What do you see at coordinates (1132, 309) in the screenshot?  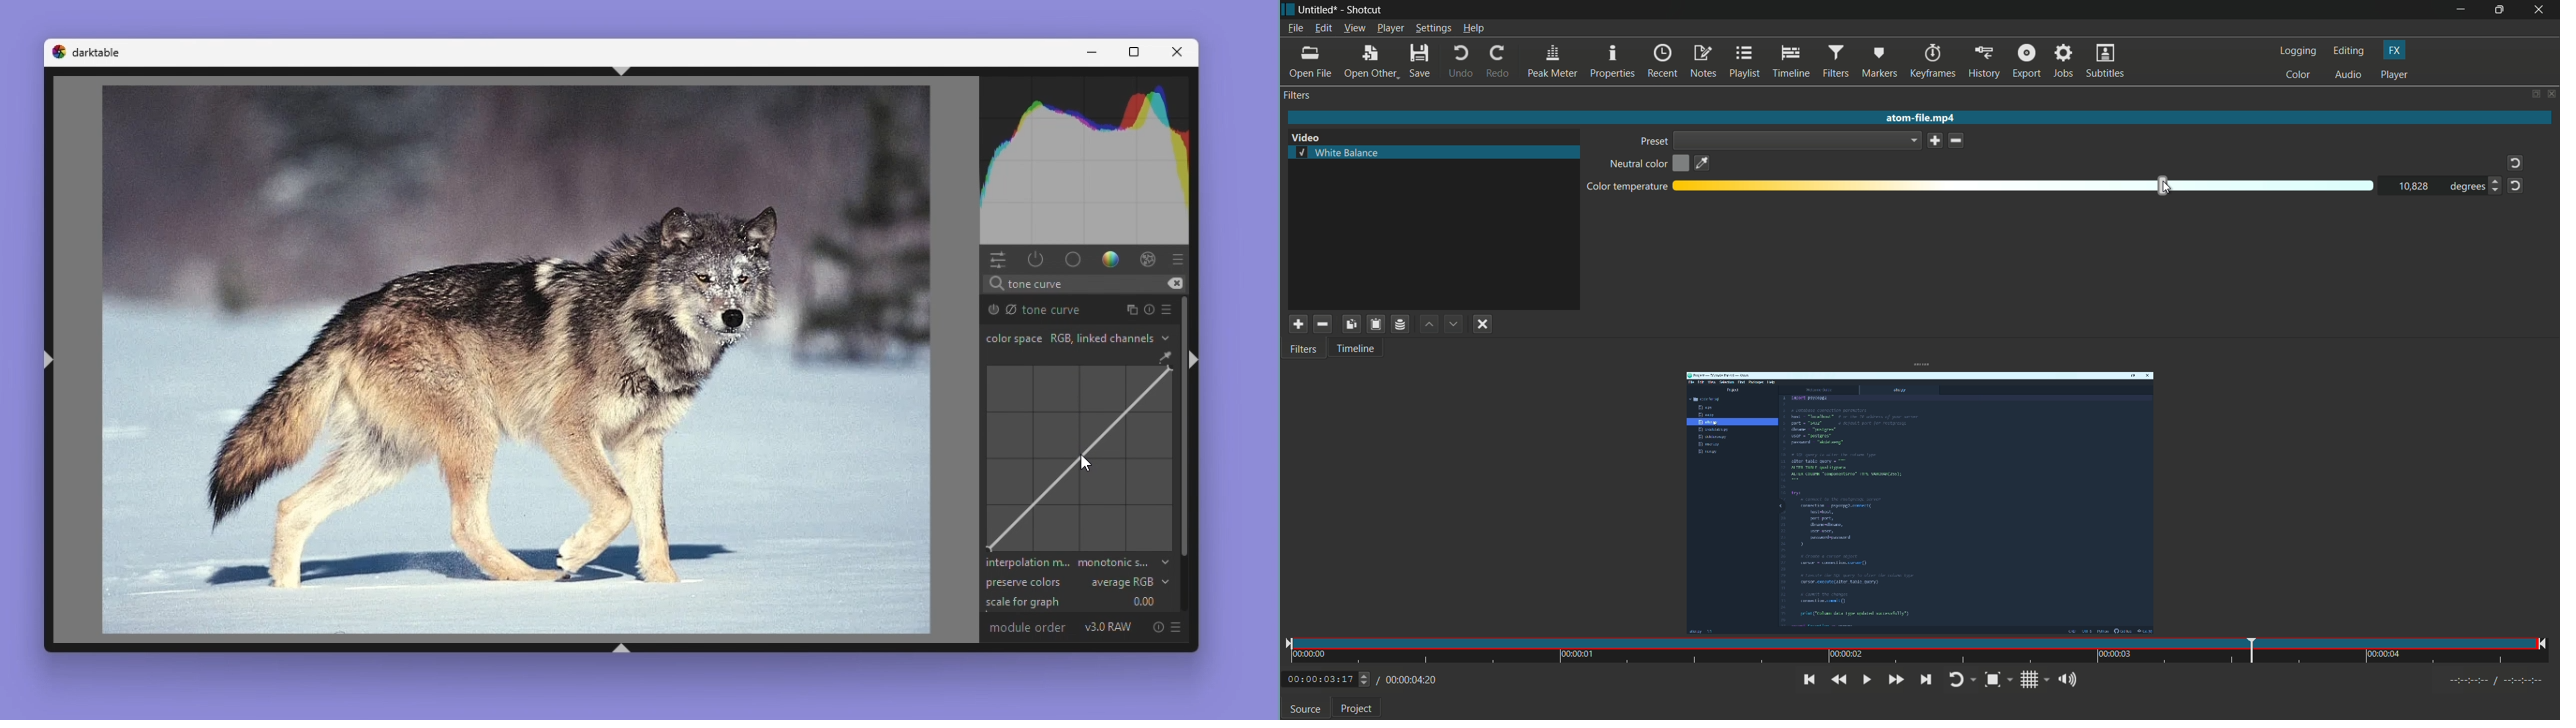 I see `Instance` at bounding box center [1132, 309].